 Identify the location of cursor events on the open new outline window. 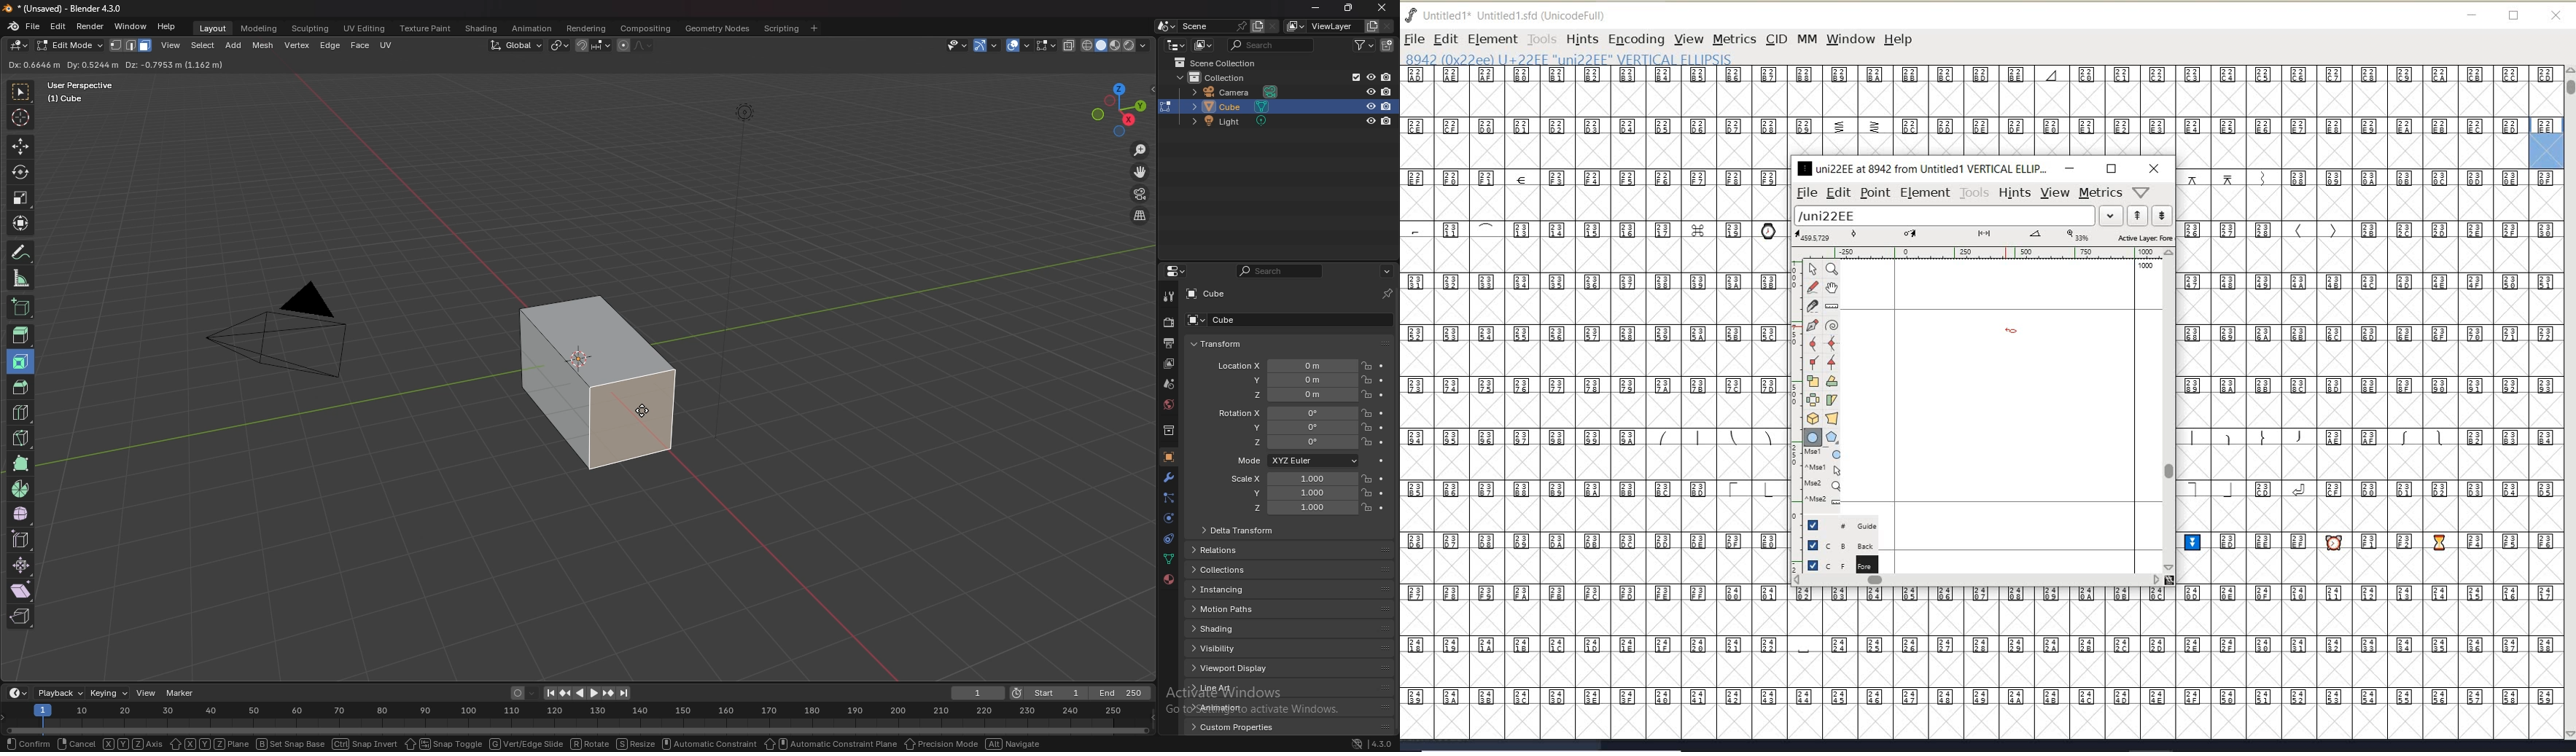
(1824, 477).